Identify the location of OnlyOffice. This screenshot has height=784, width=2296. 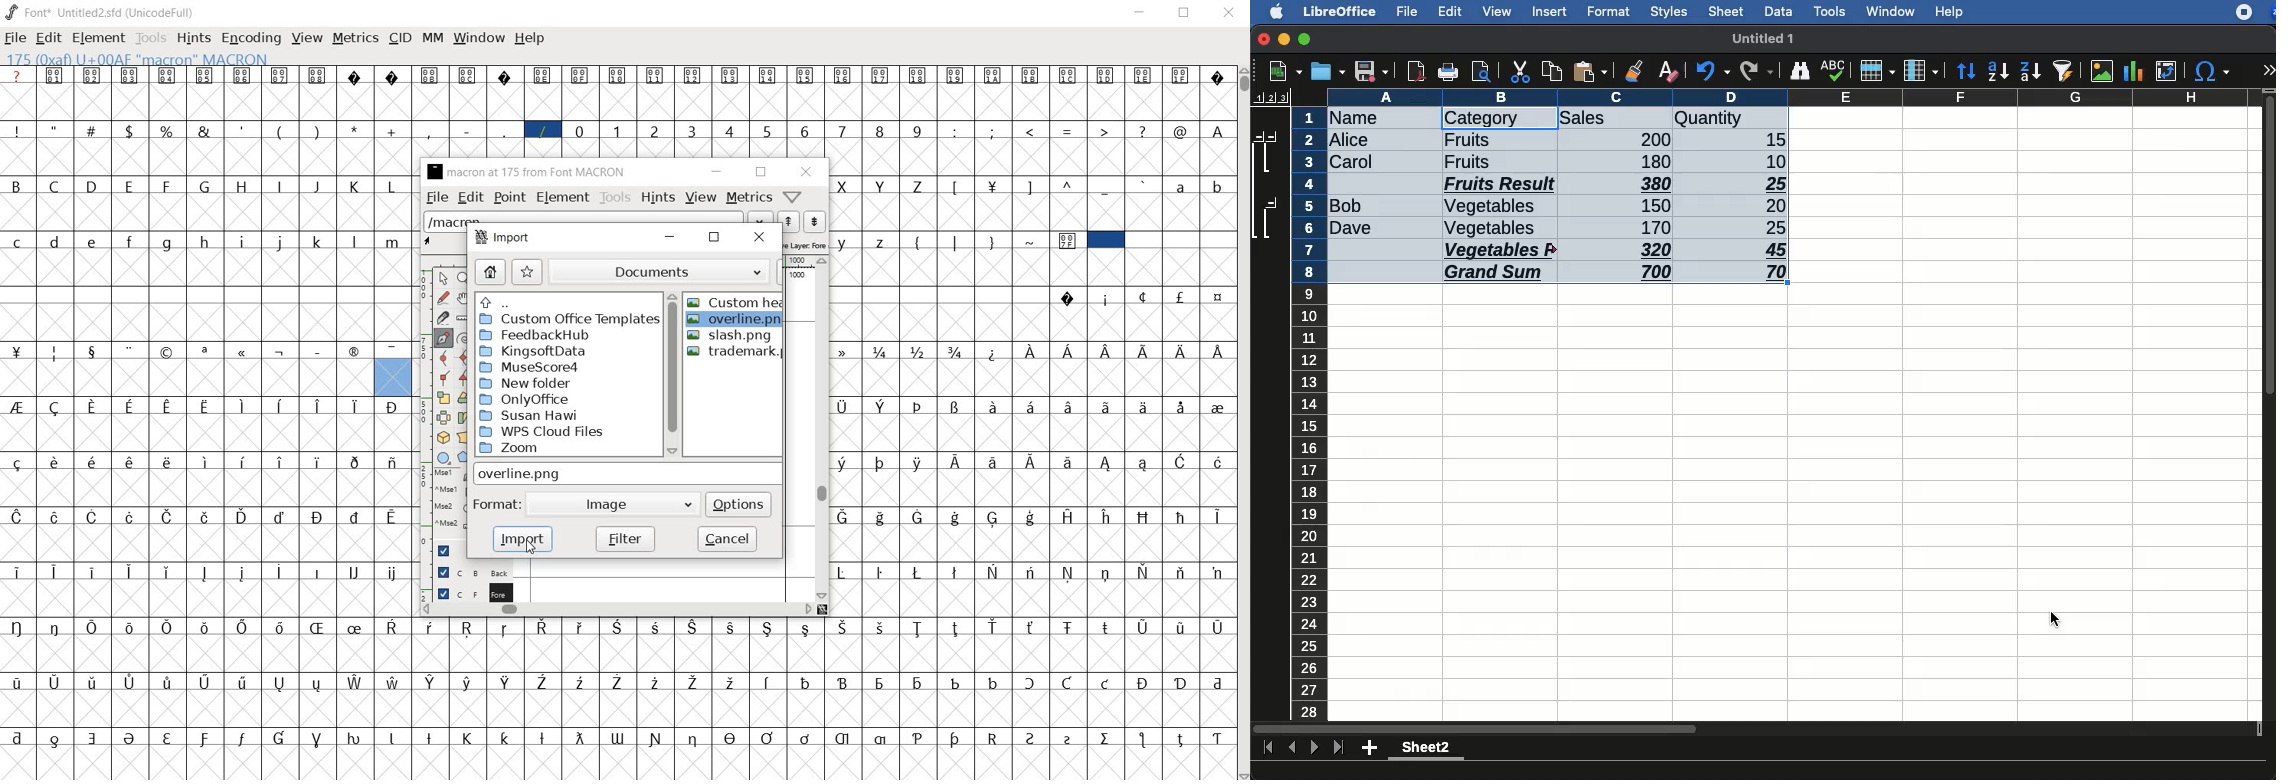
(565, 399).